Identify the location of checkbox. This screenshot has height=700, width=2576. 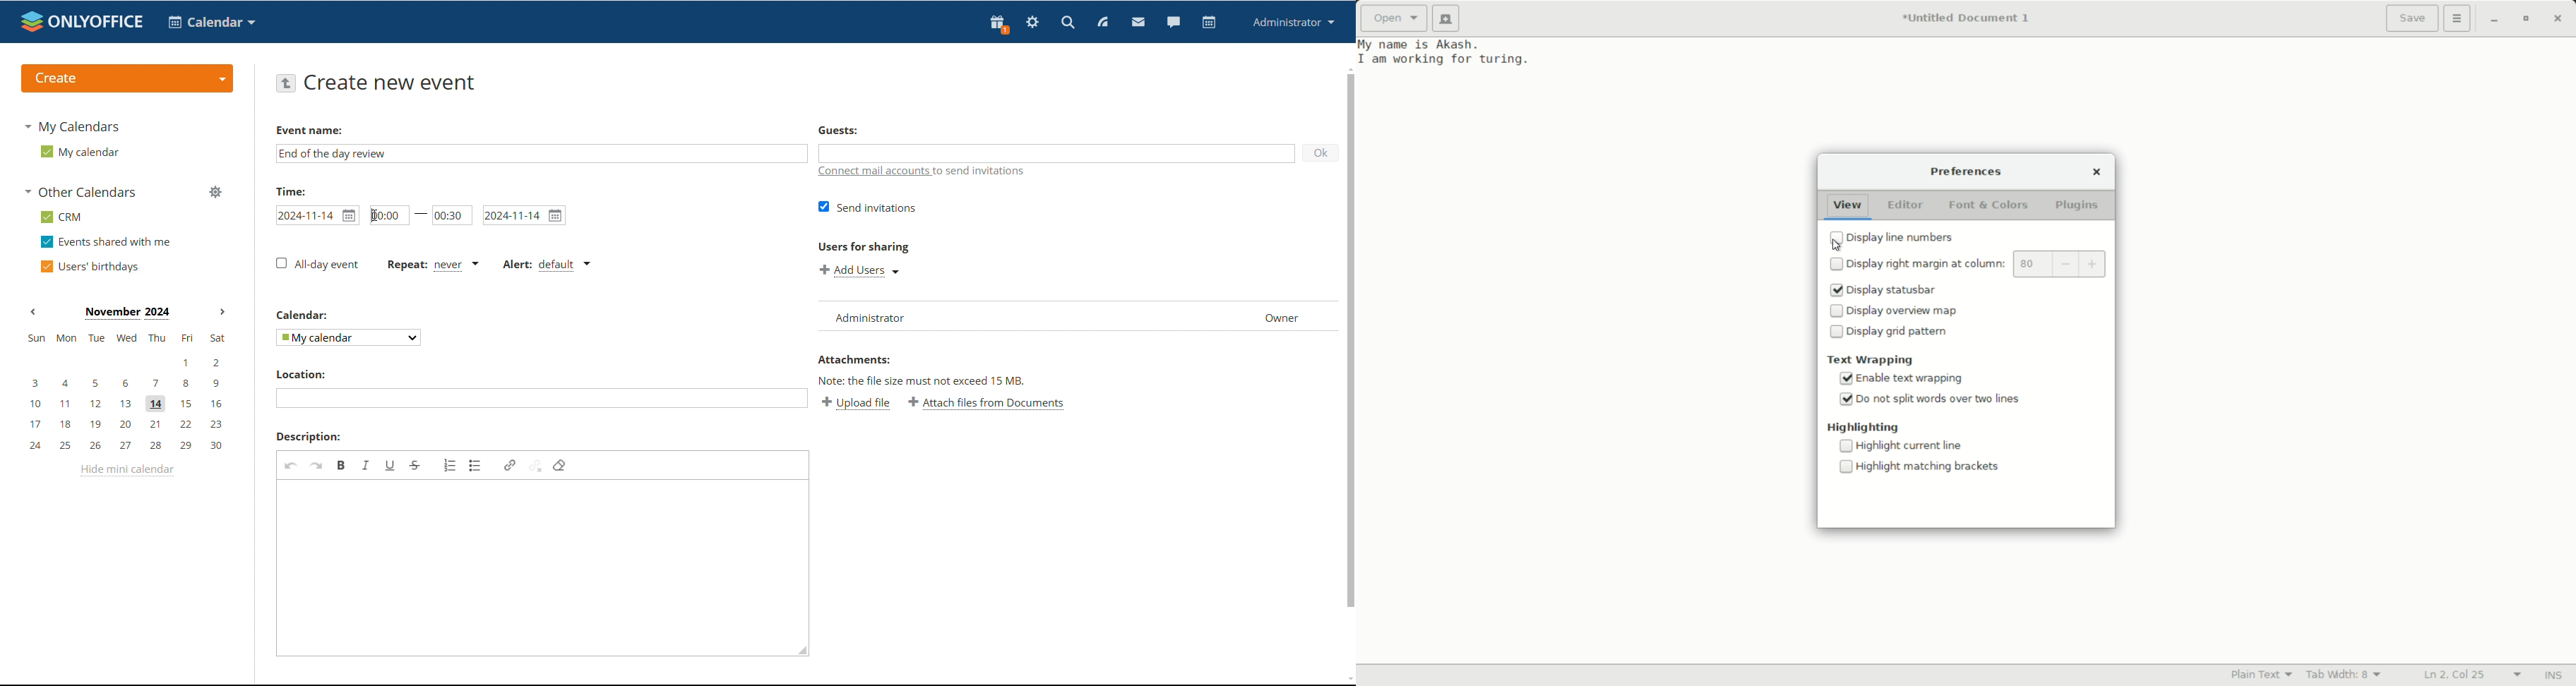
(1838, 264).